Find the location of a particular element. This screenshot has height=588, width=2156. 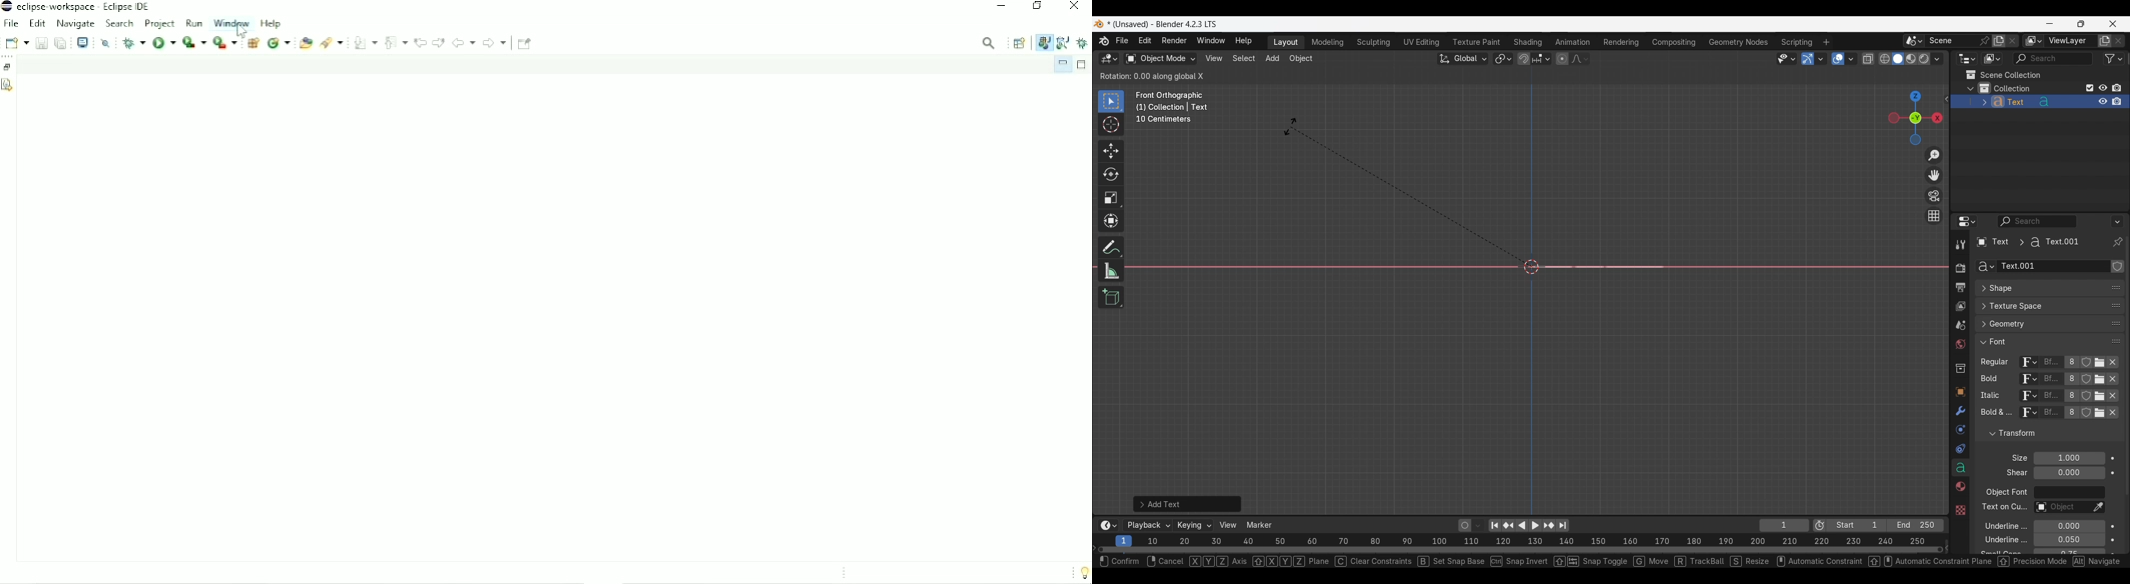

Pin Editor is located at coordinates (525, 43).